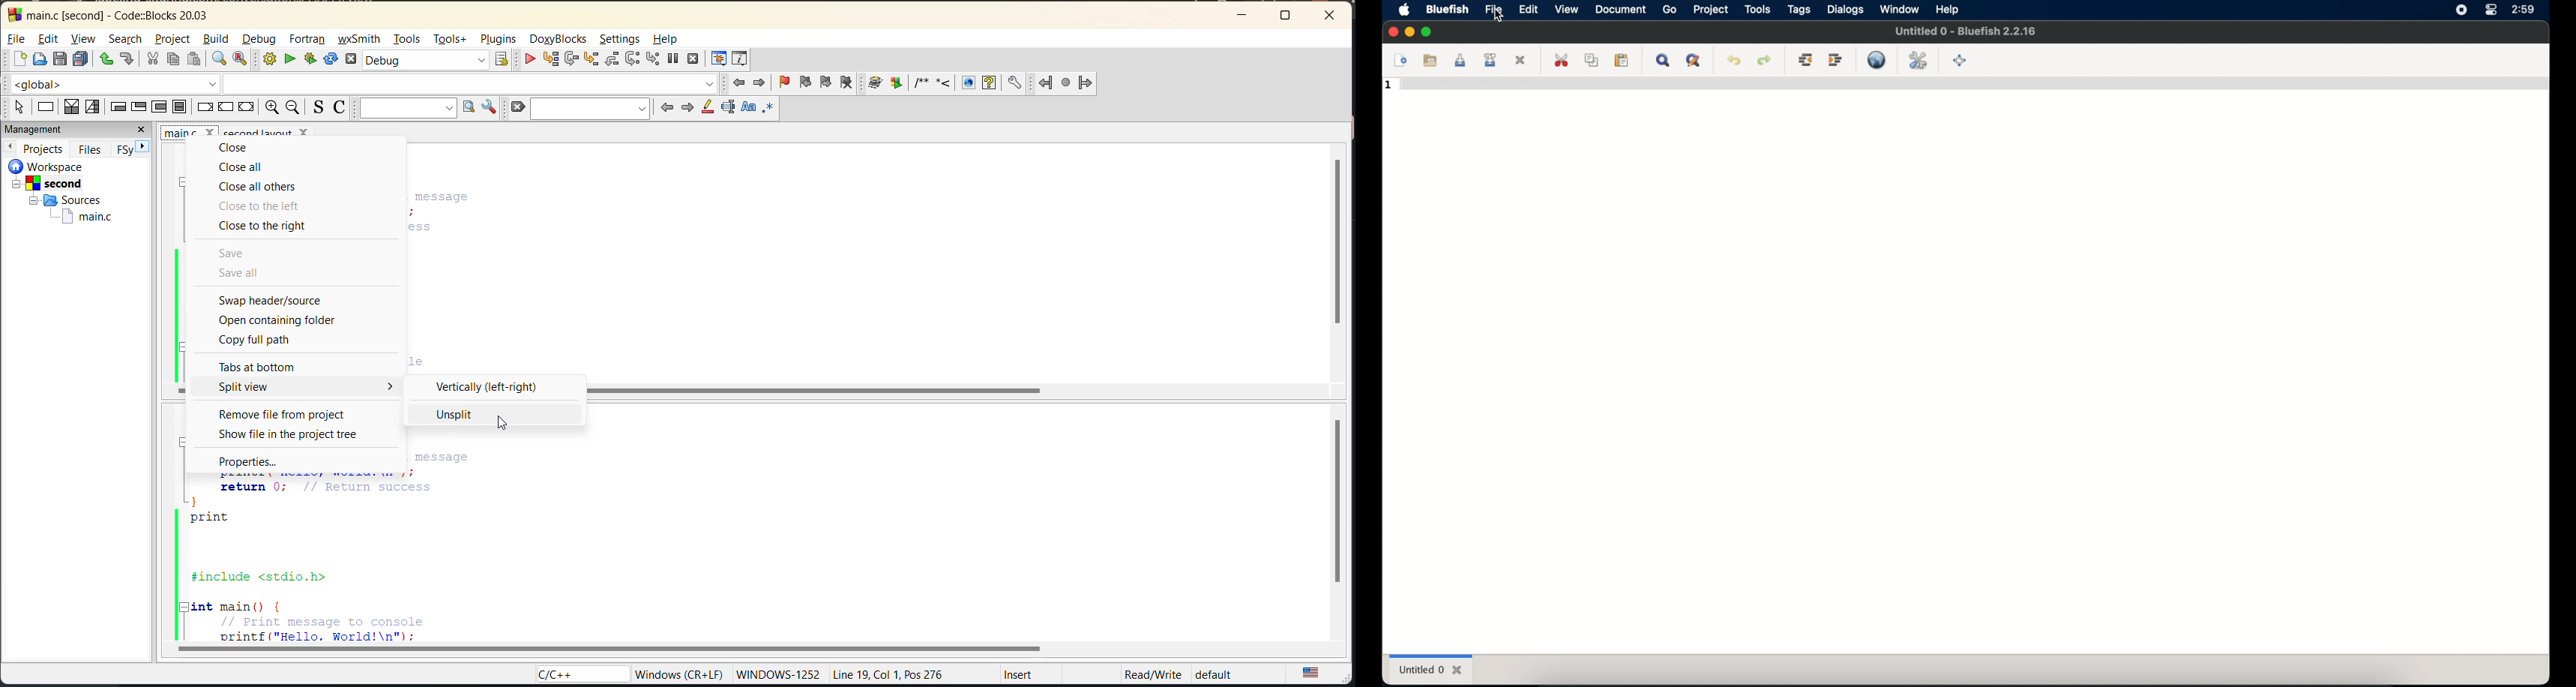  I want to click on run to cursor, so click(554, 59).